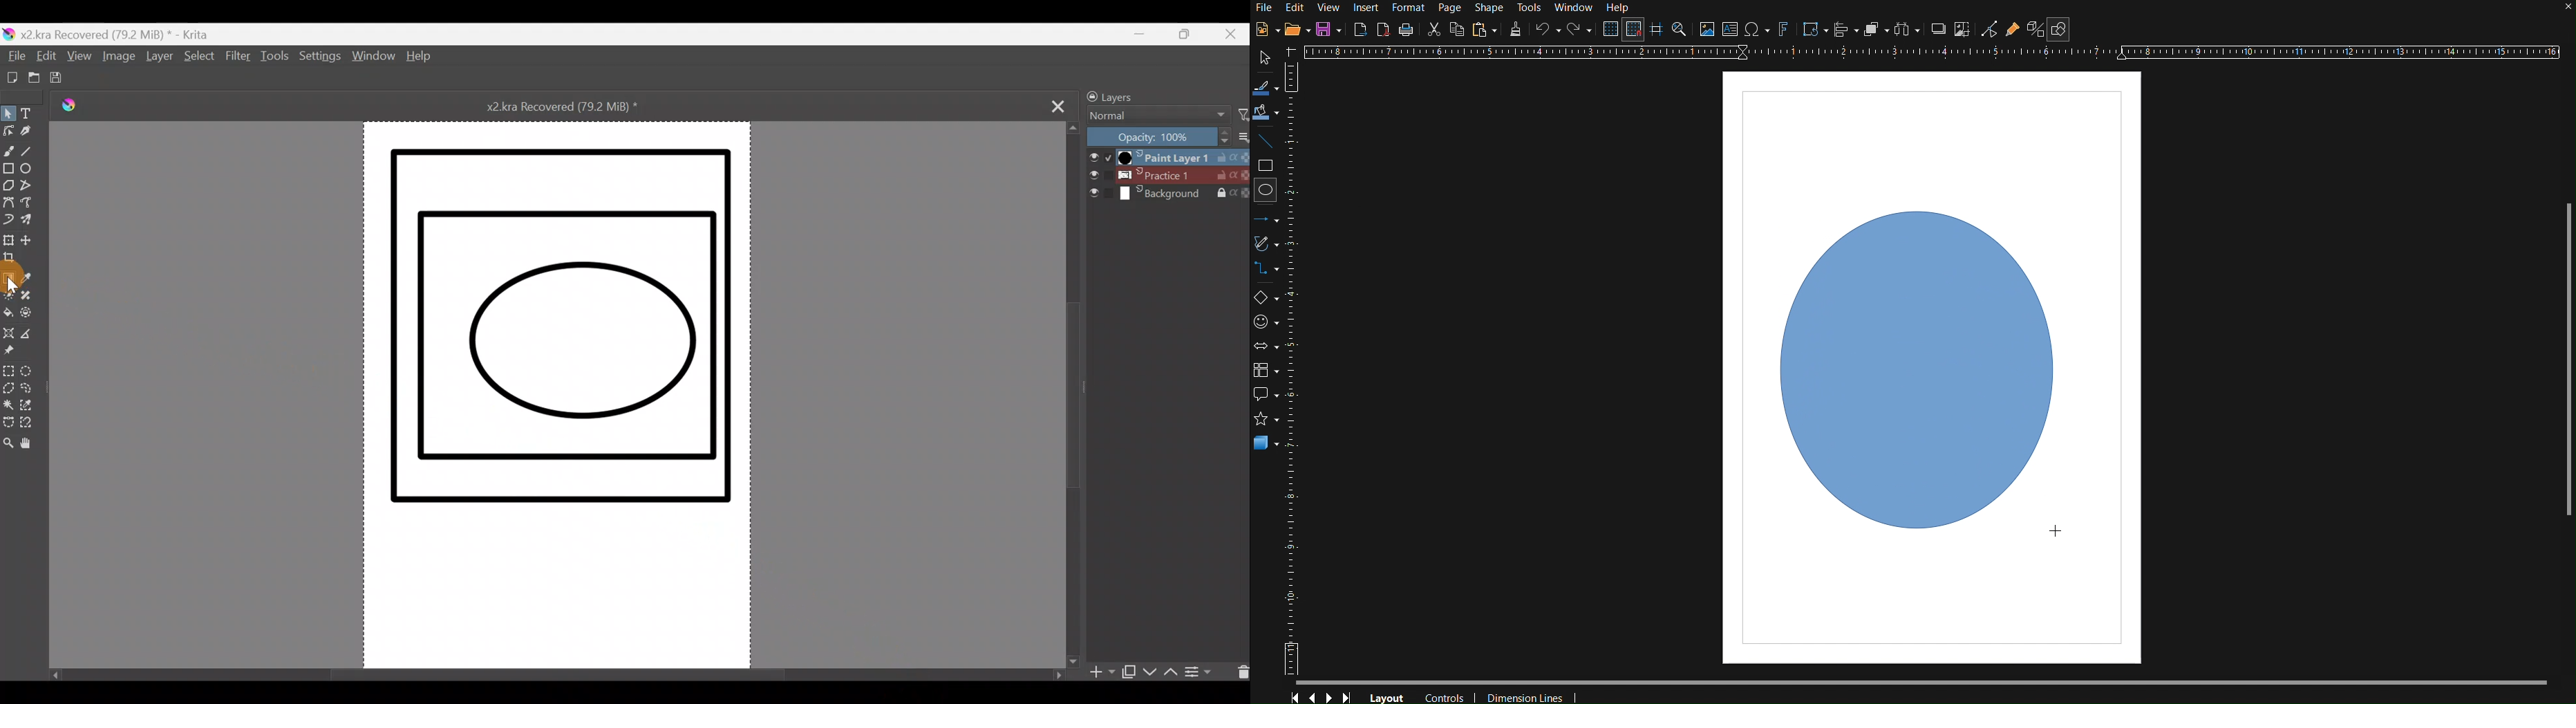 Image resolution: width=2576 pixels, height=728 pixels. Describe the element at coordinates (1548, 30) in the screenshot. I see `Undo` at that location.